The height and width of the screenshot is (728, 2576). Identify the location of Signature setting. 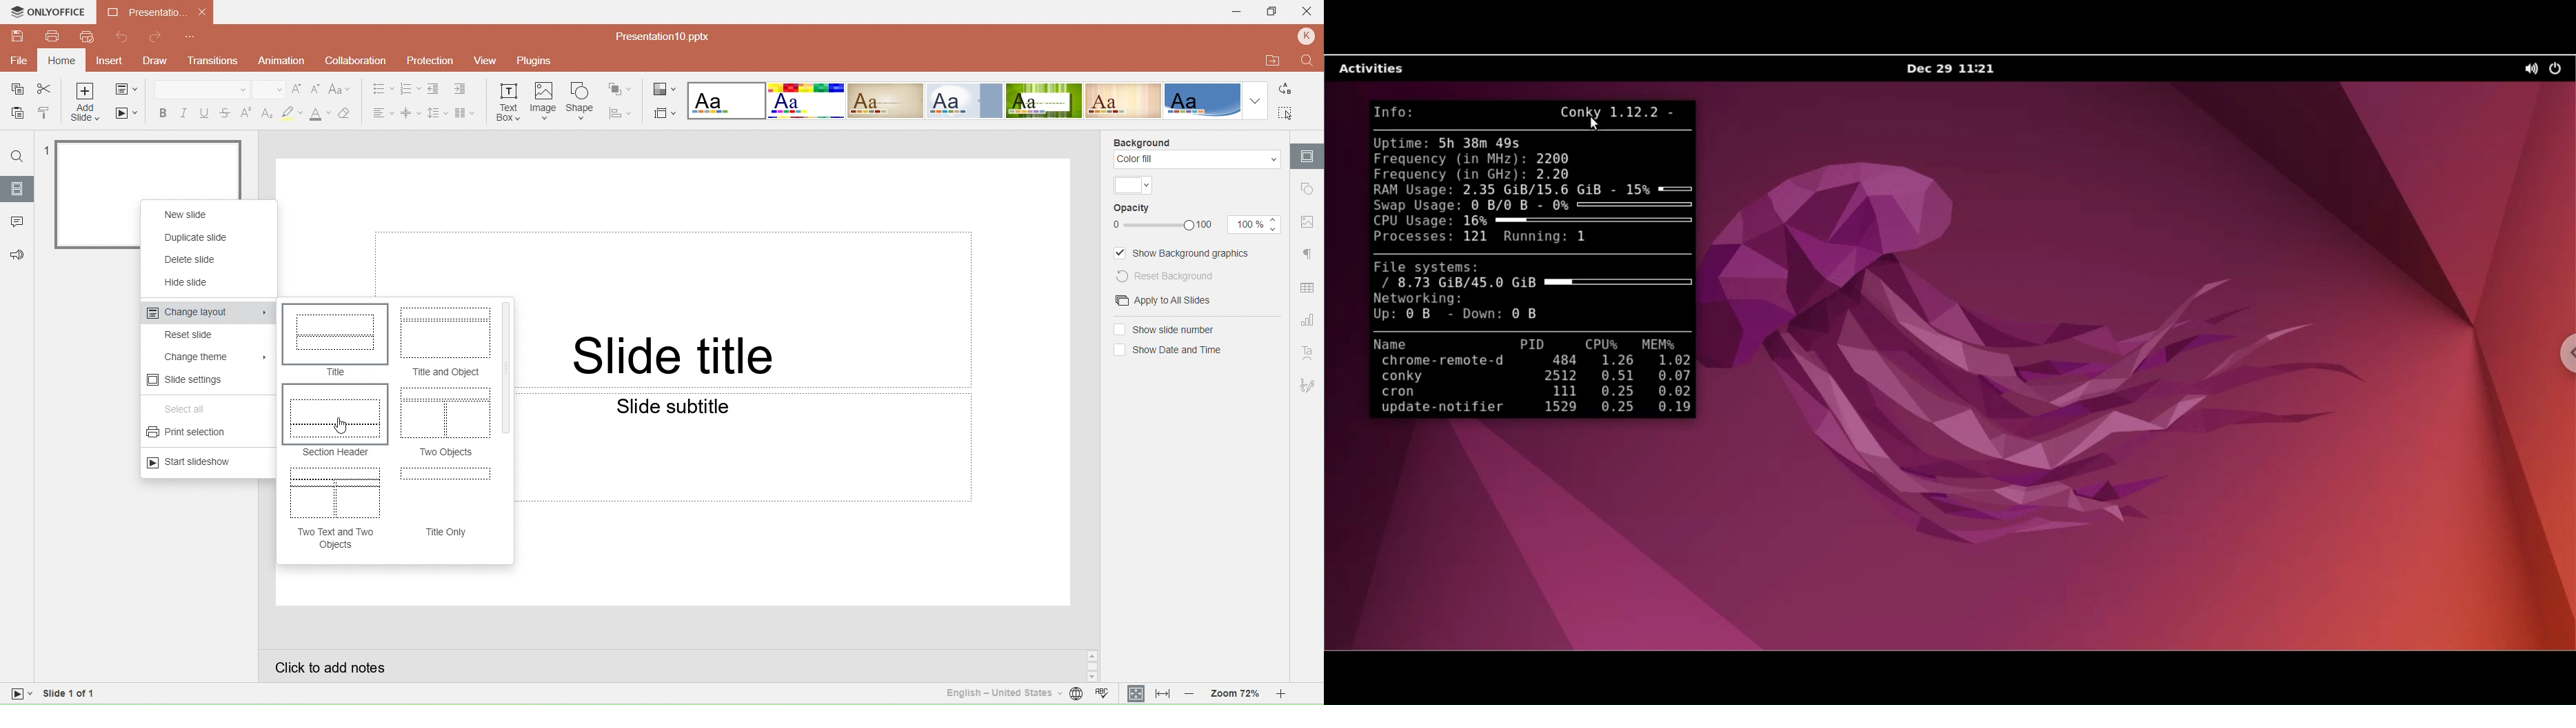
(1309, 384).